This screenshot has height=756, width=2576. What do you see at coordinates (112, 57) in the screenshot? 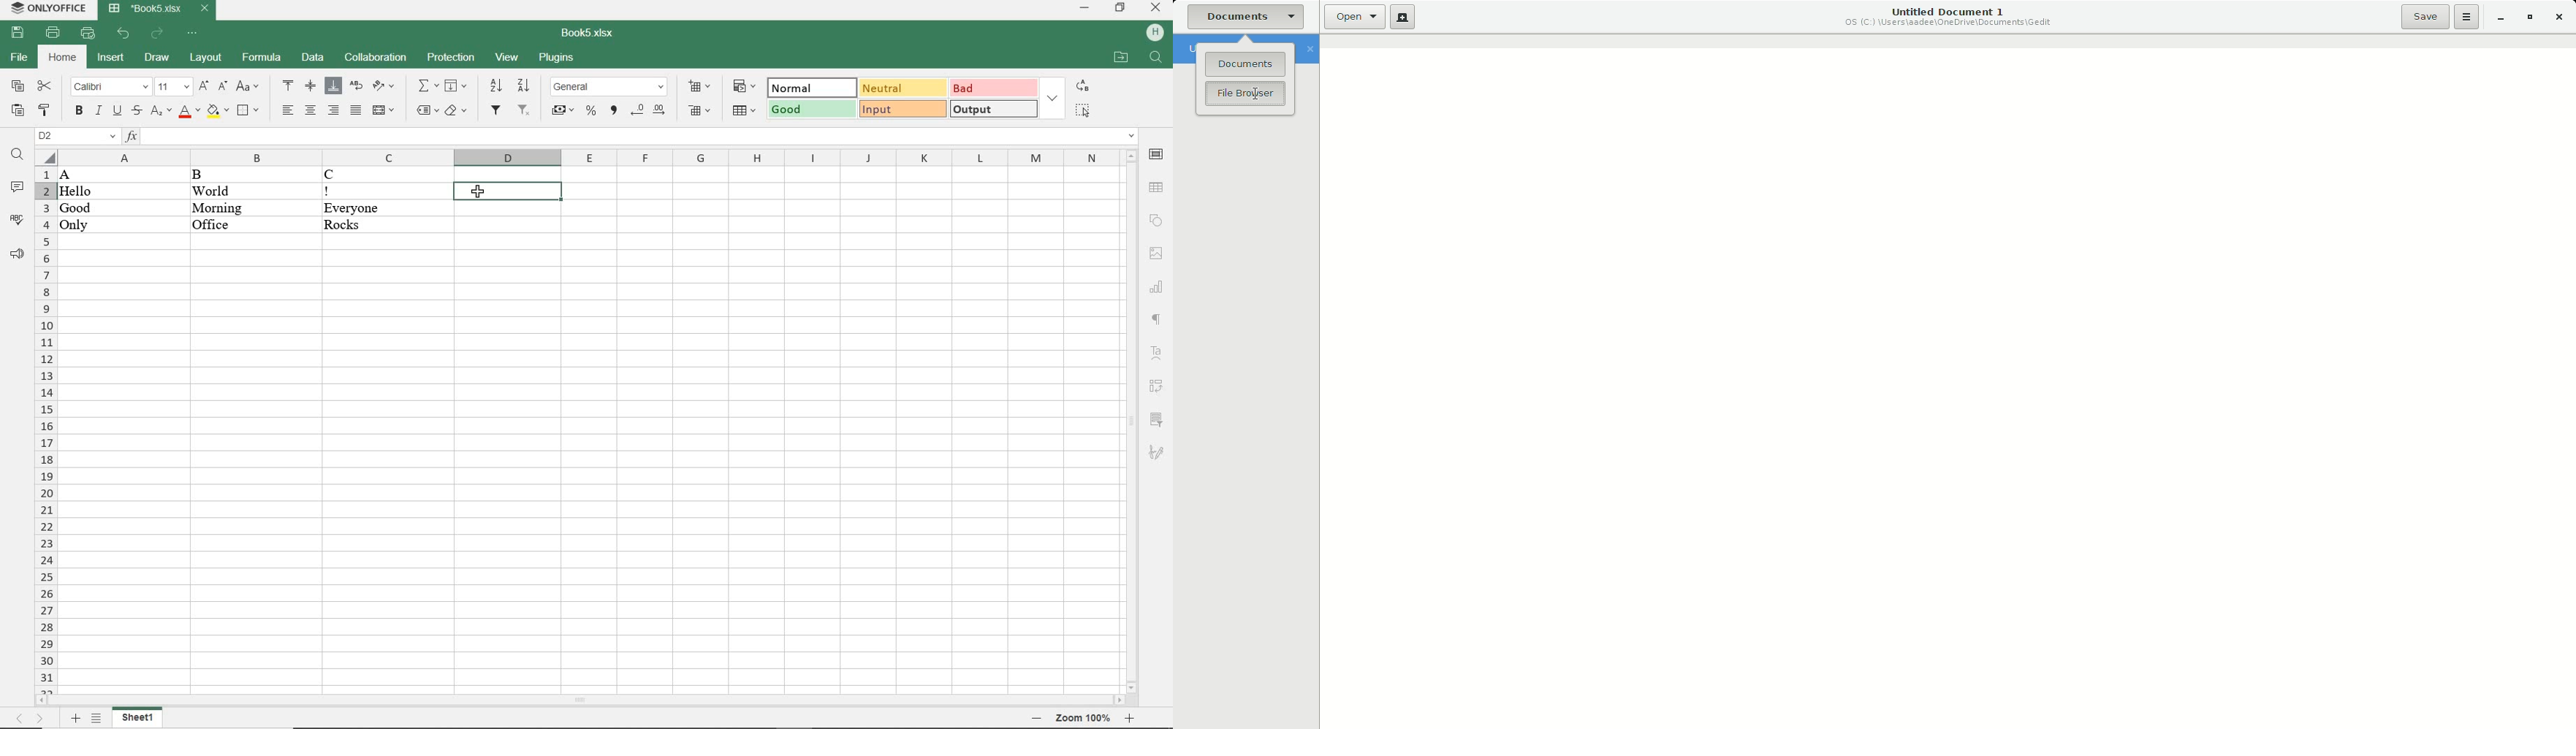
I see `INSERT` at bounding box center [112, 57].